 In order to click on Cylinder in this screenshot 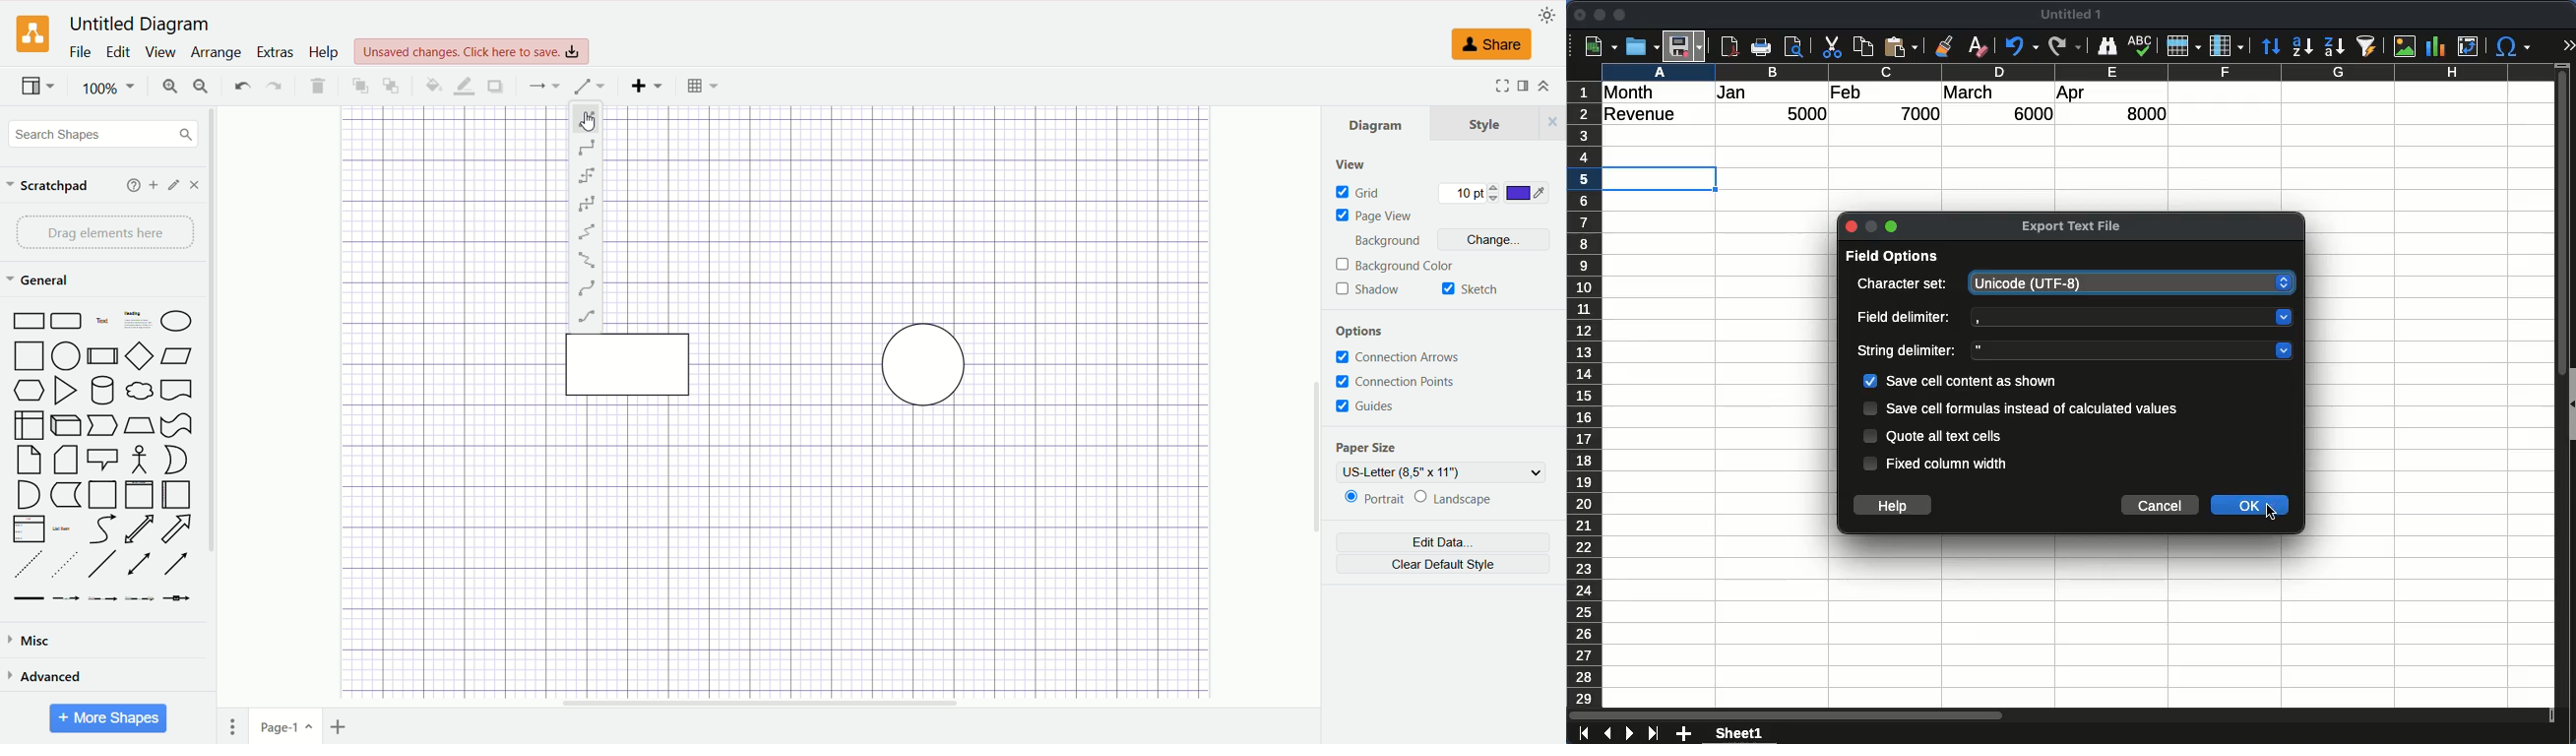, I will do `click(104, 391)`.